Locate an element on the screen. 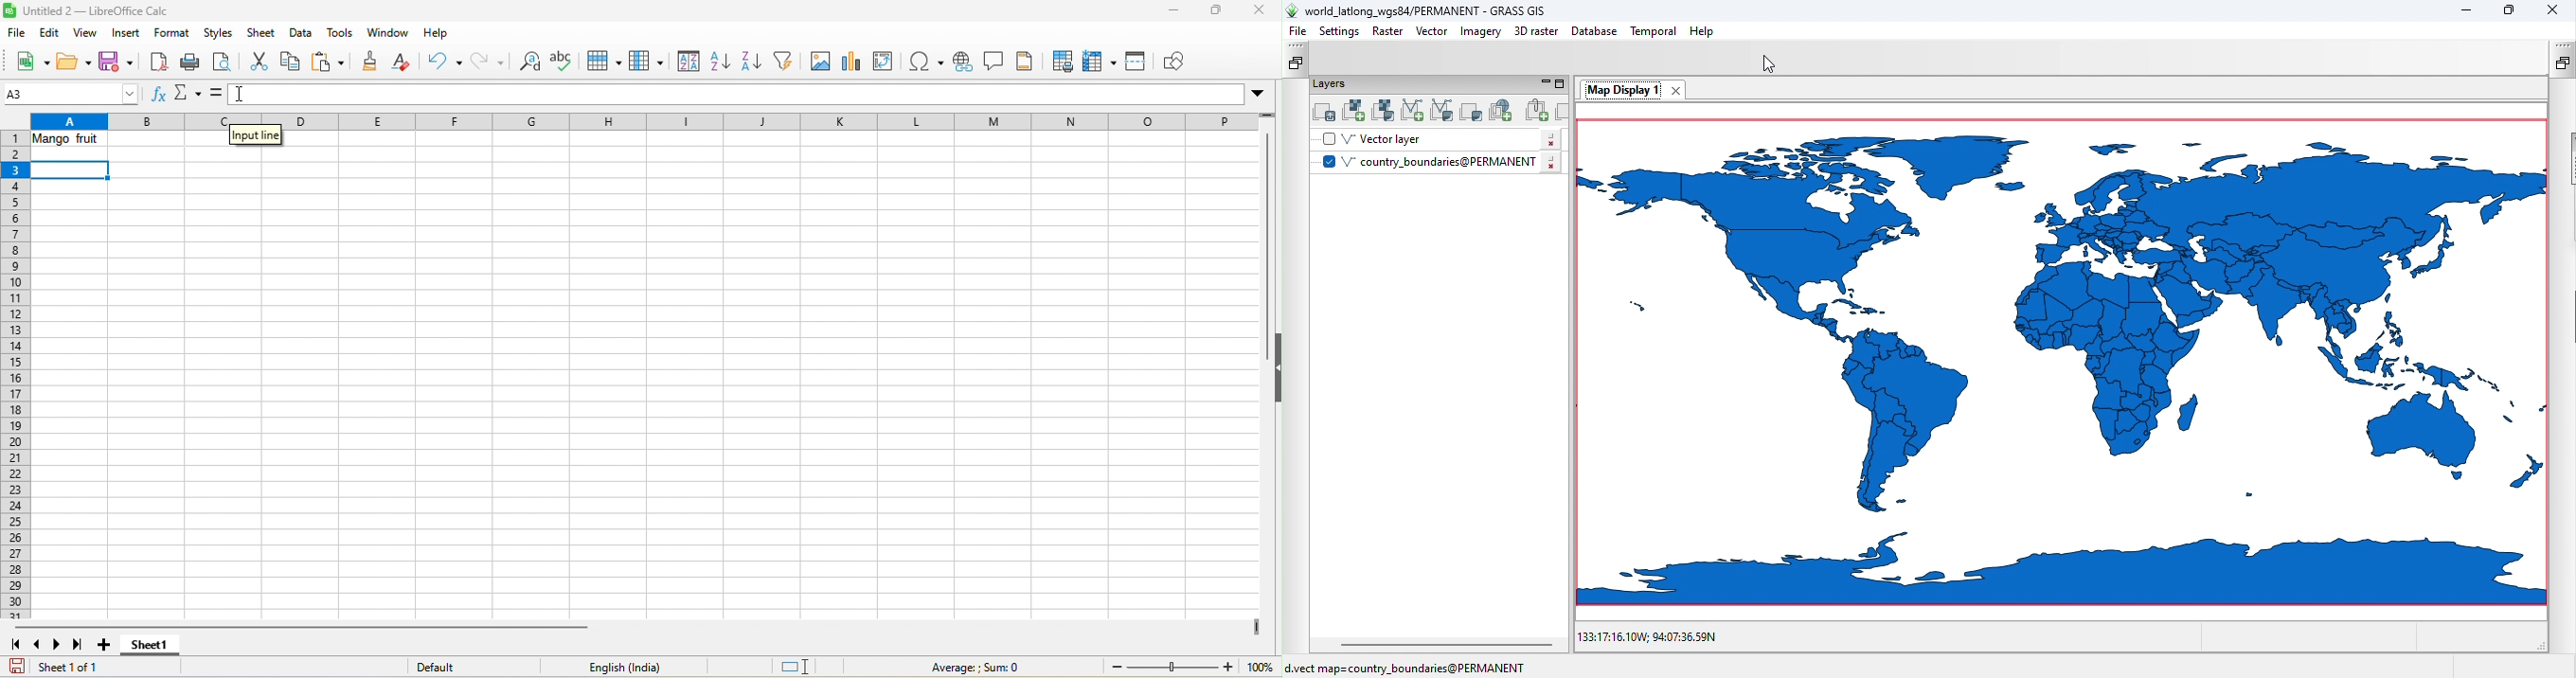 Image resolution: width=2576 pixels, height=700 pixels. cursor movement is located at coordinates (248, 95).